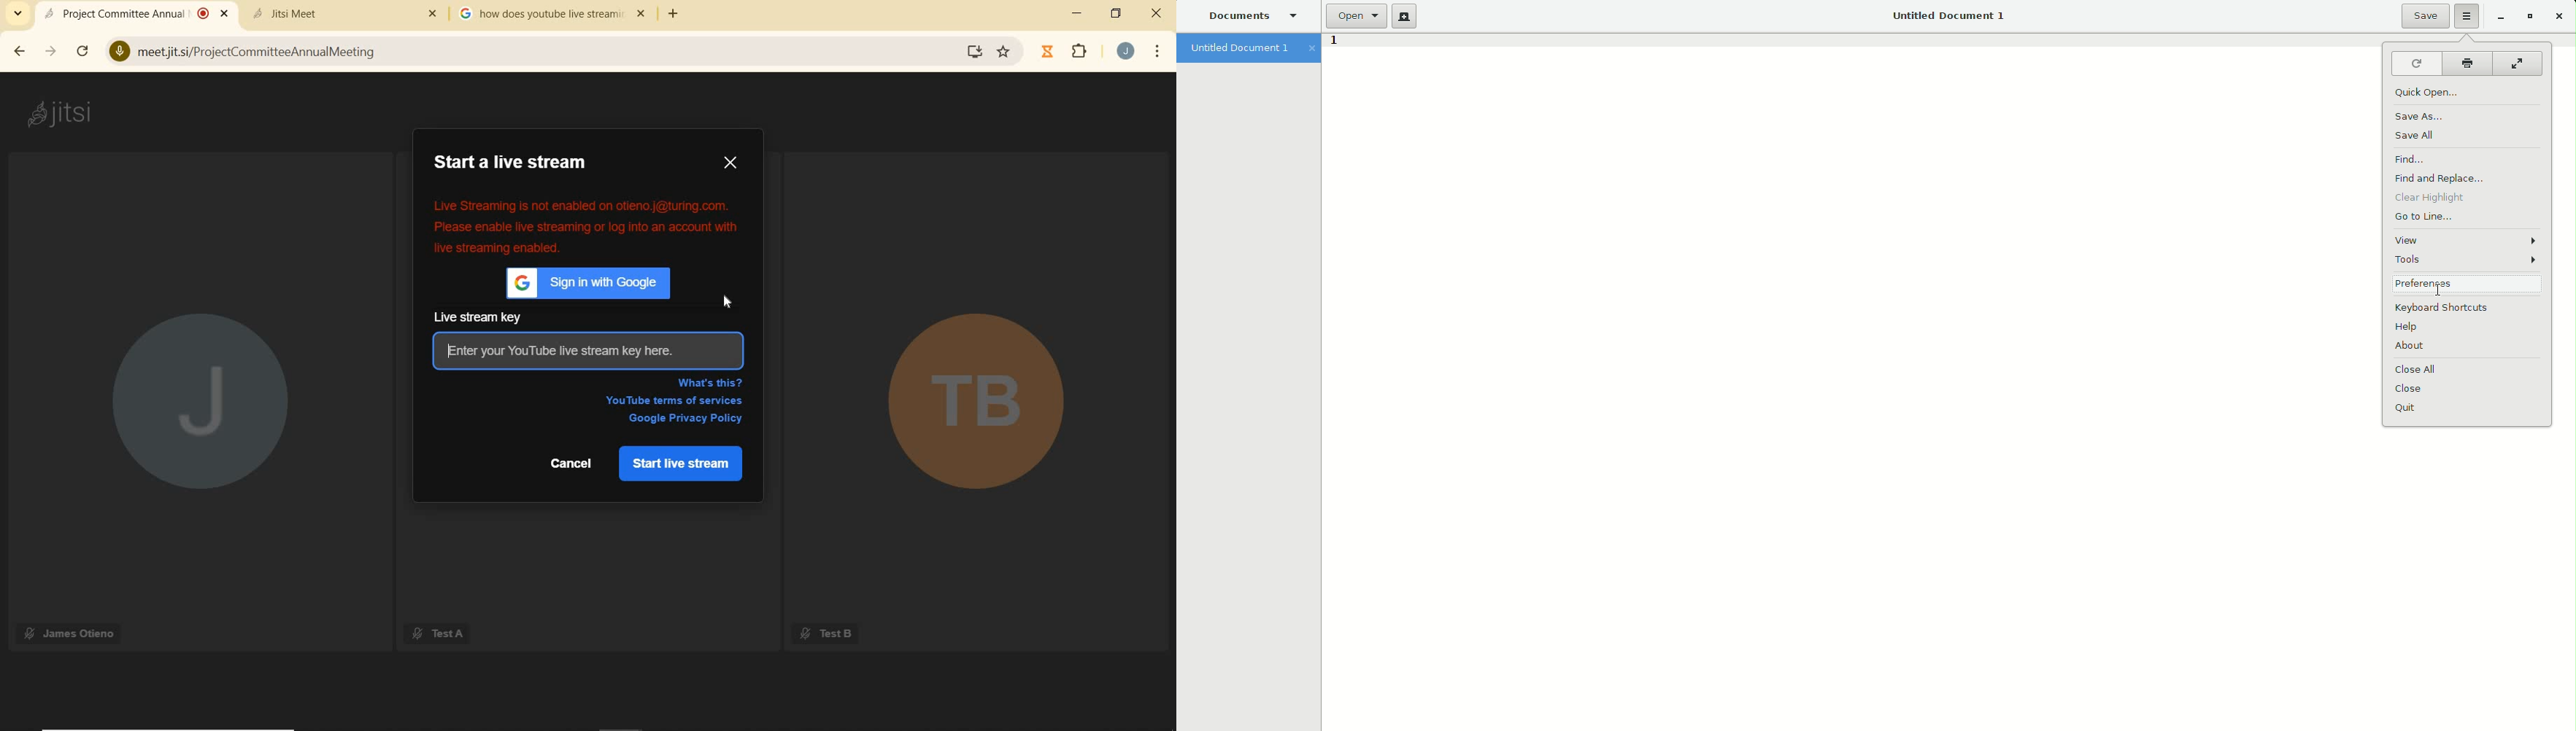  Describe the element at coordinates (730, 164) in the screenshot. I see `CLOSE` at that location.